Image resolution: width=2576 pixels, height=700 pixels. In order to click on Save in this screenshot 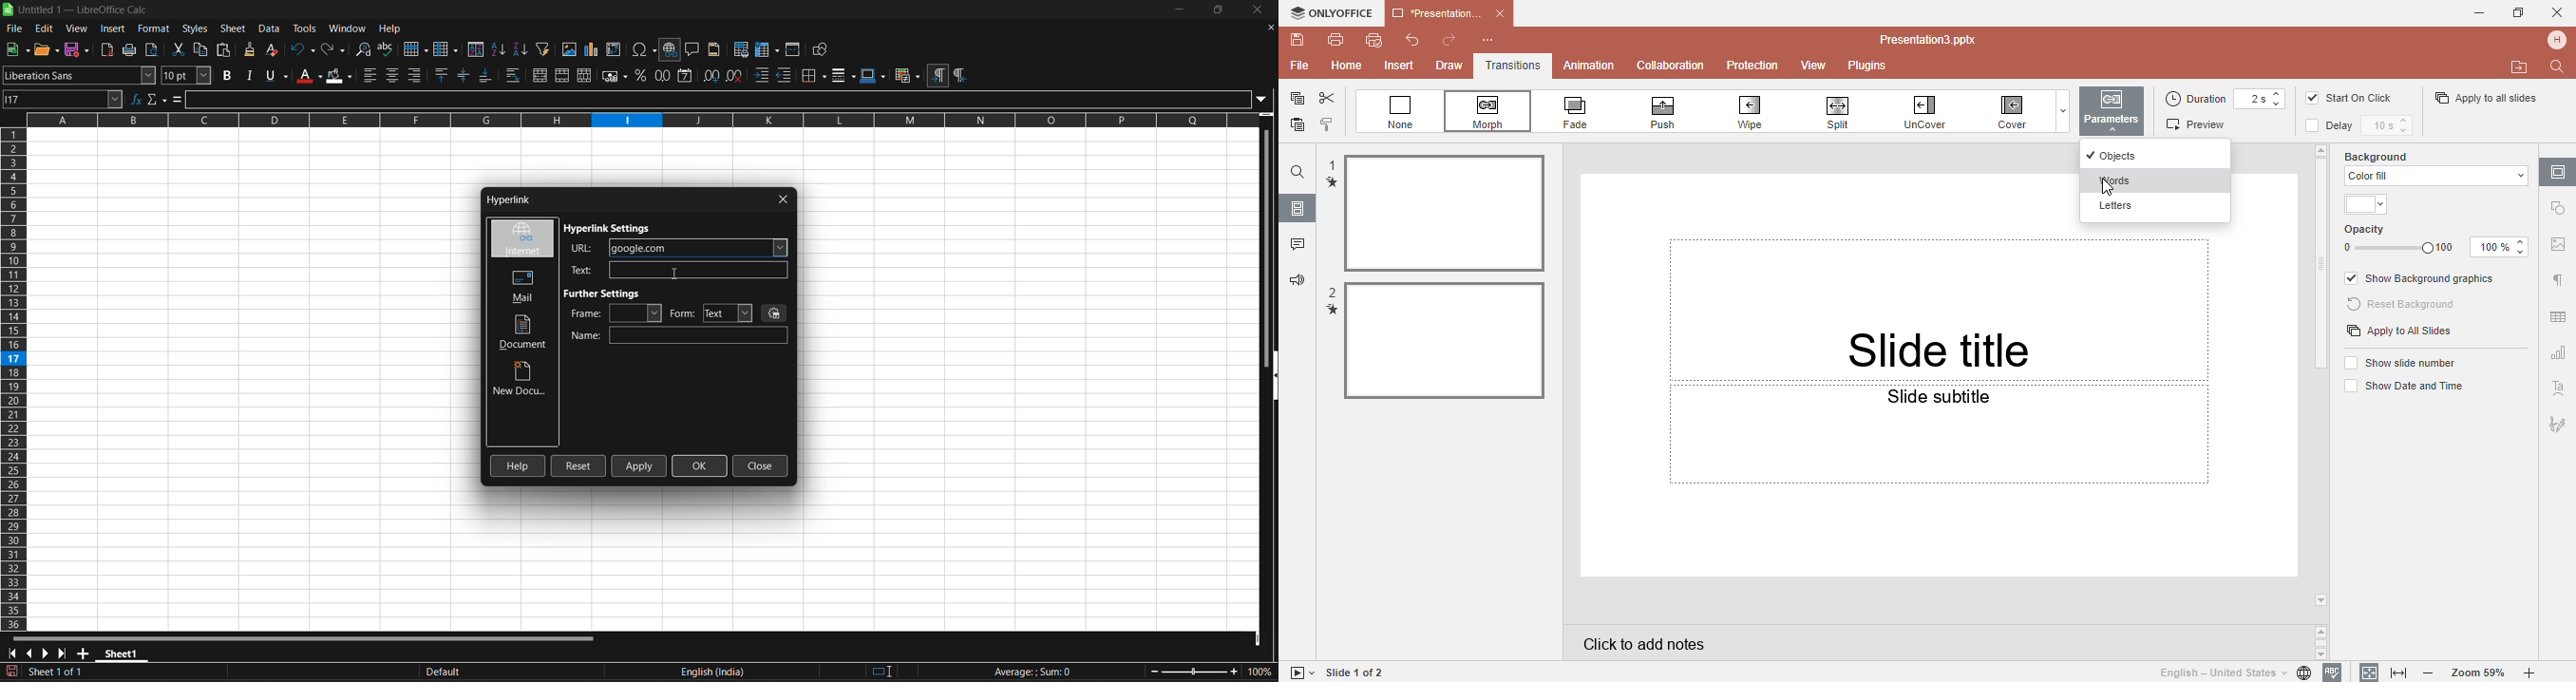, I will do `click(1295, 40)`.